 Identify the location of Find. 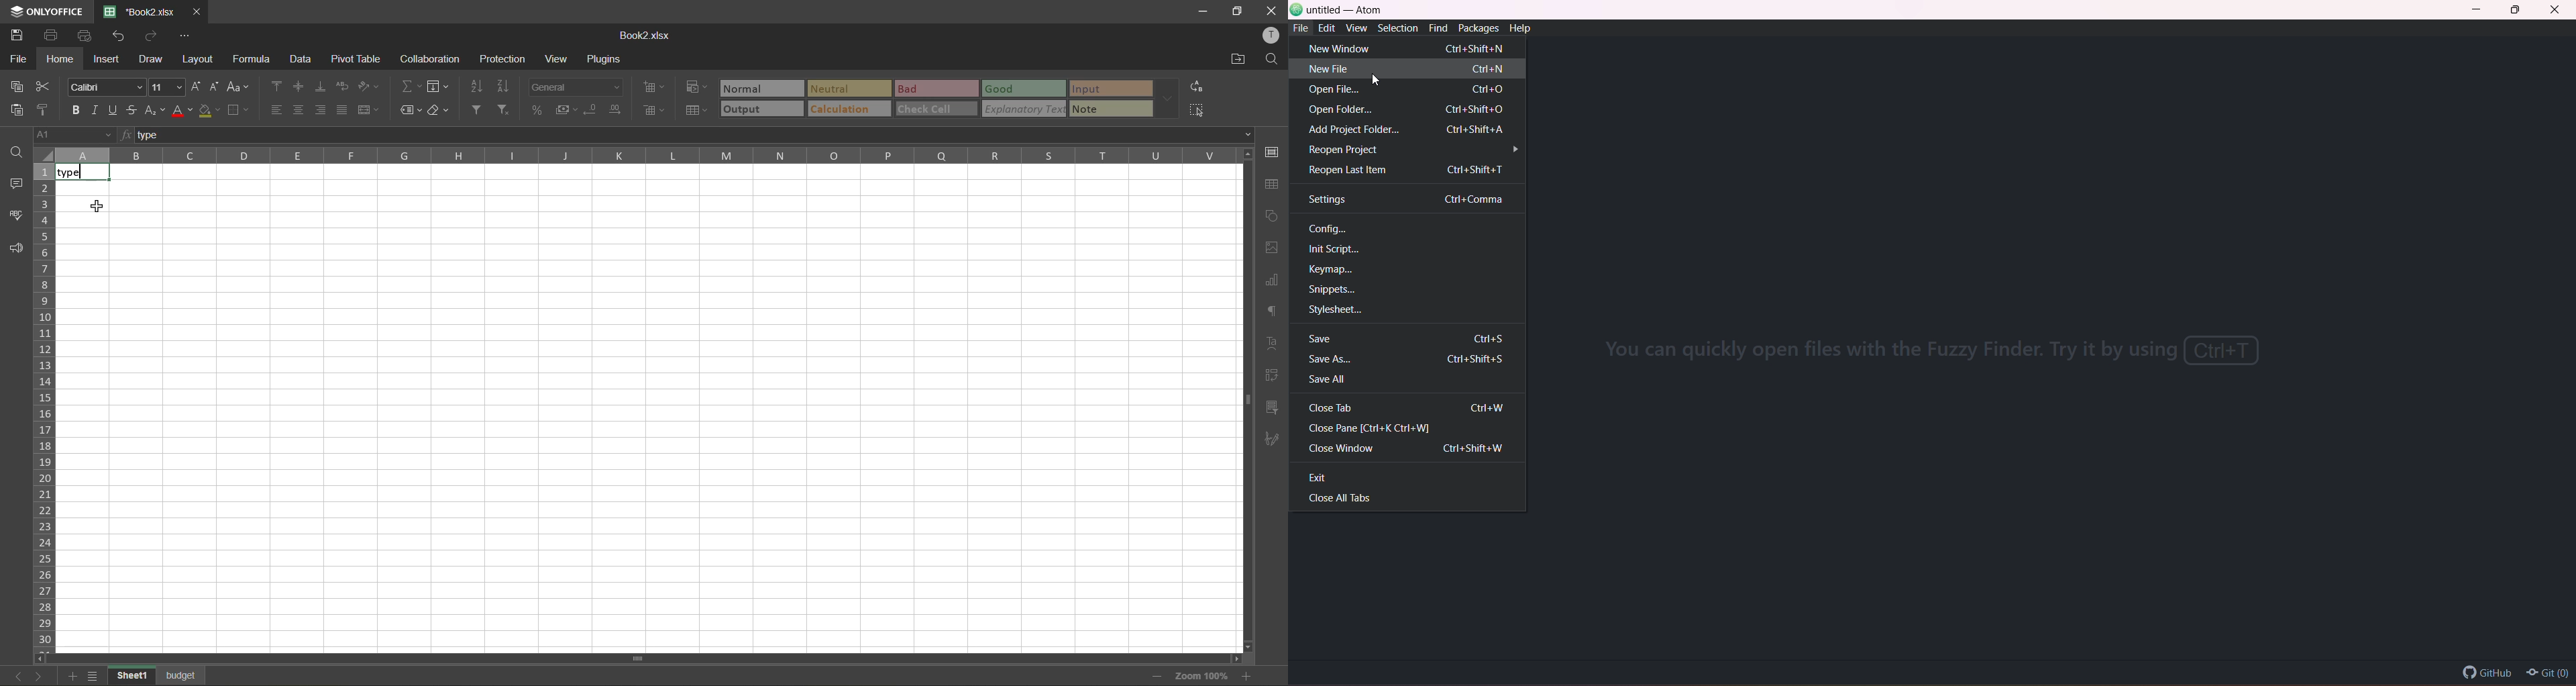
(1439, 28).